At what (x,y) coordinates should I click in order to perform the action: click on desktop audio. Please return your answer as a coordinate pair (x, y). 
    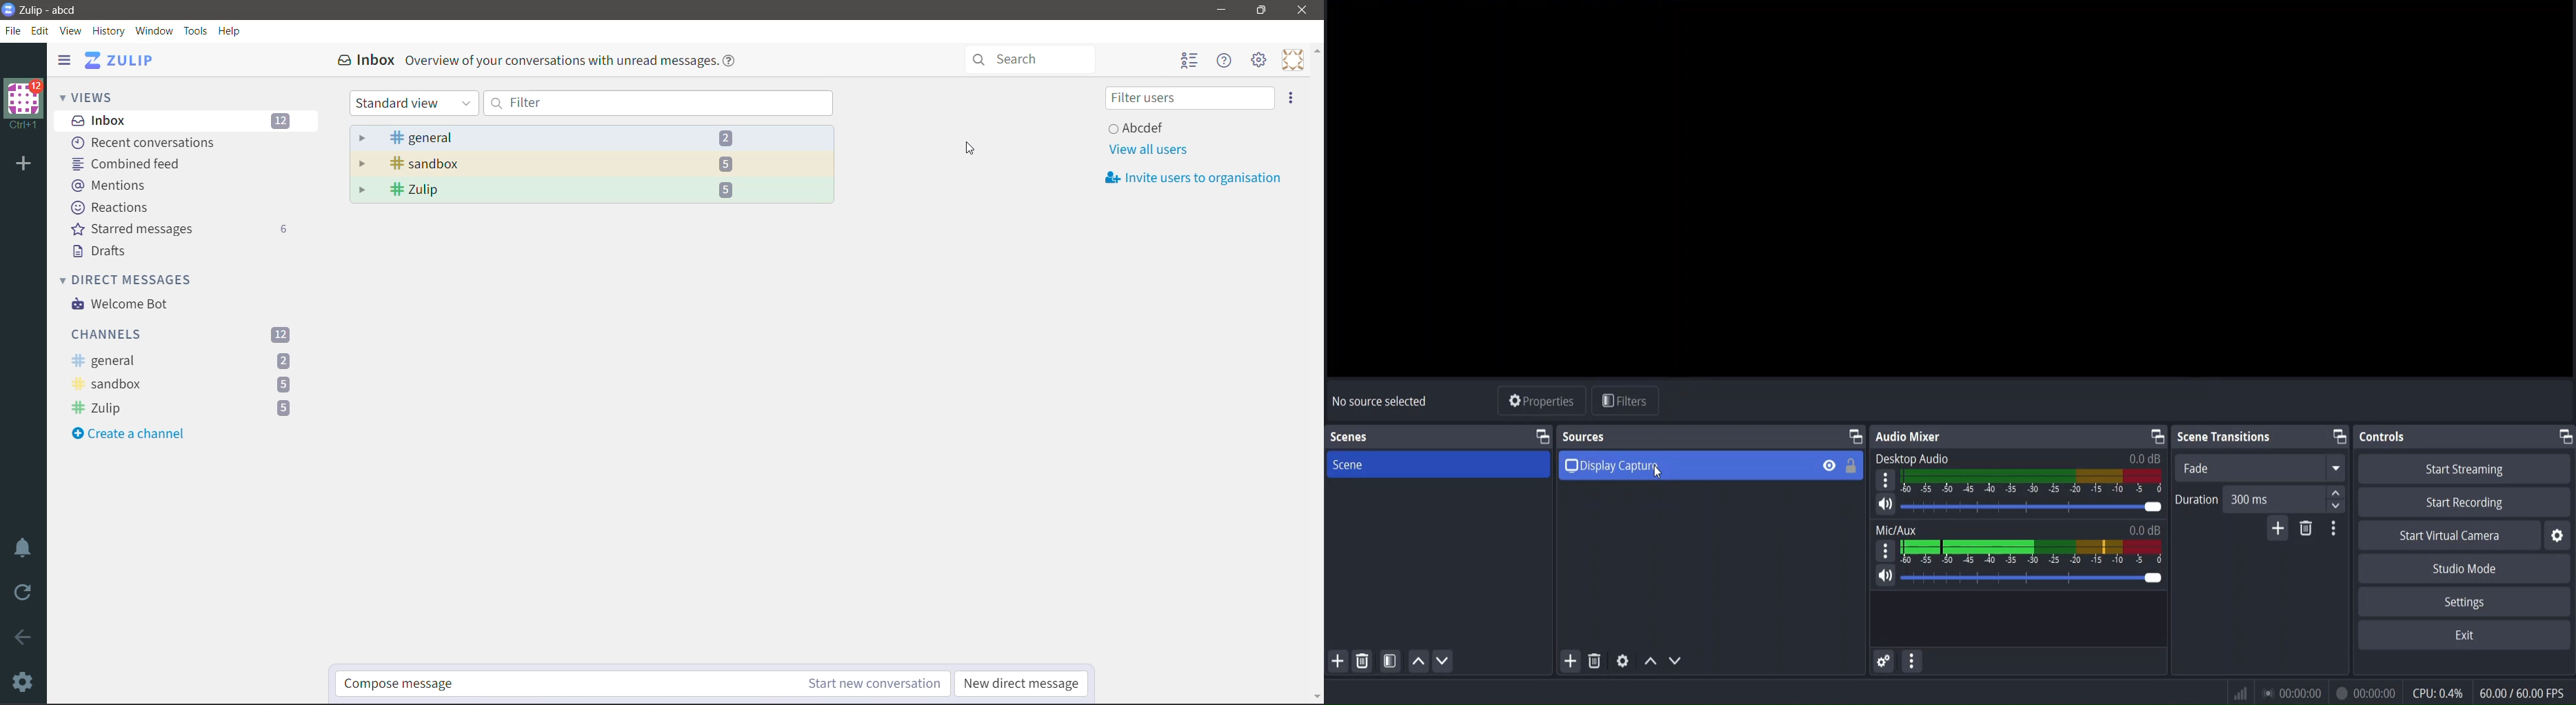
    Looking at the image, I should click on (2031, 484).